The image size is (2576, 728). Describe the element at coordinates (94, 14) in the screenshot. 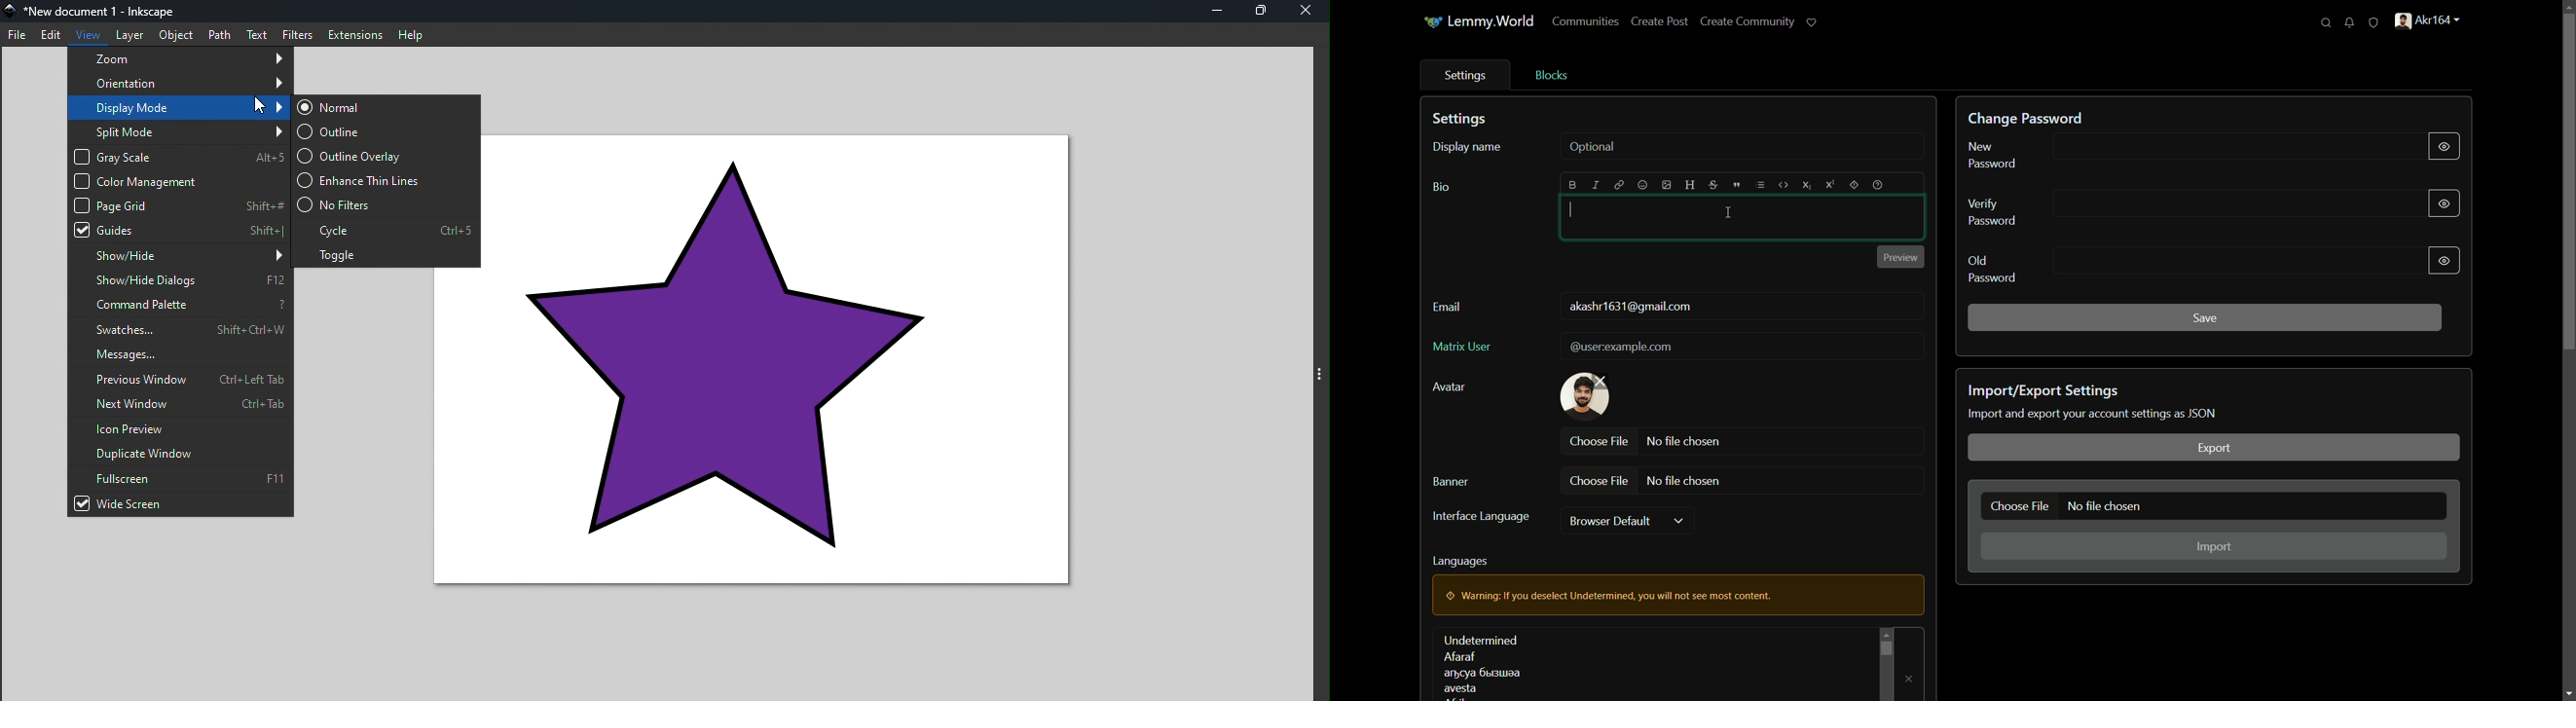

I see `File name` at that location.